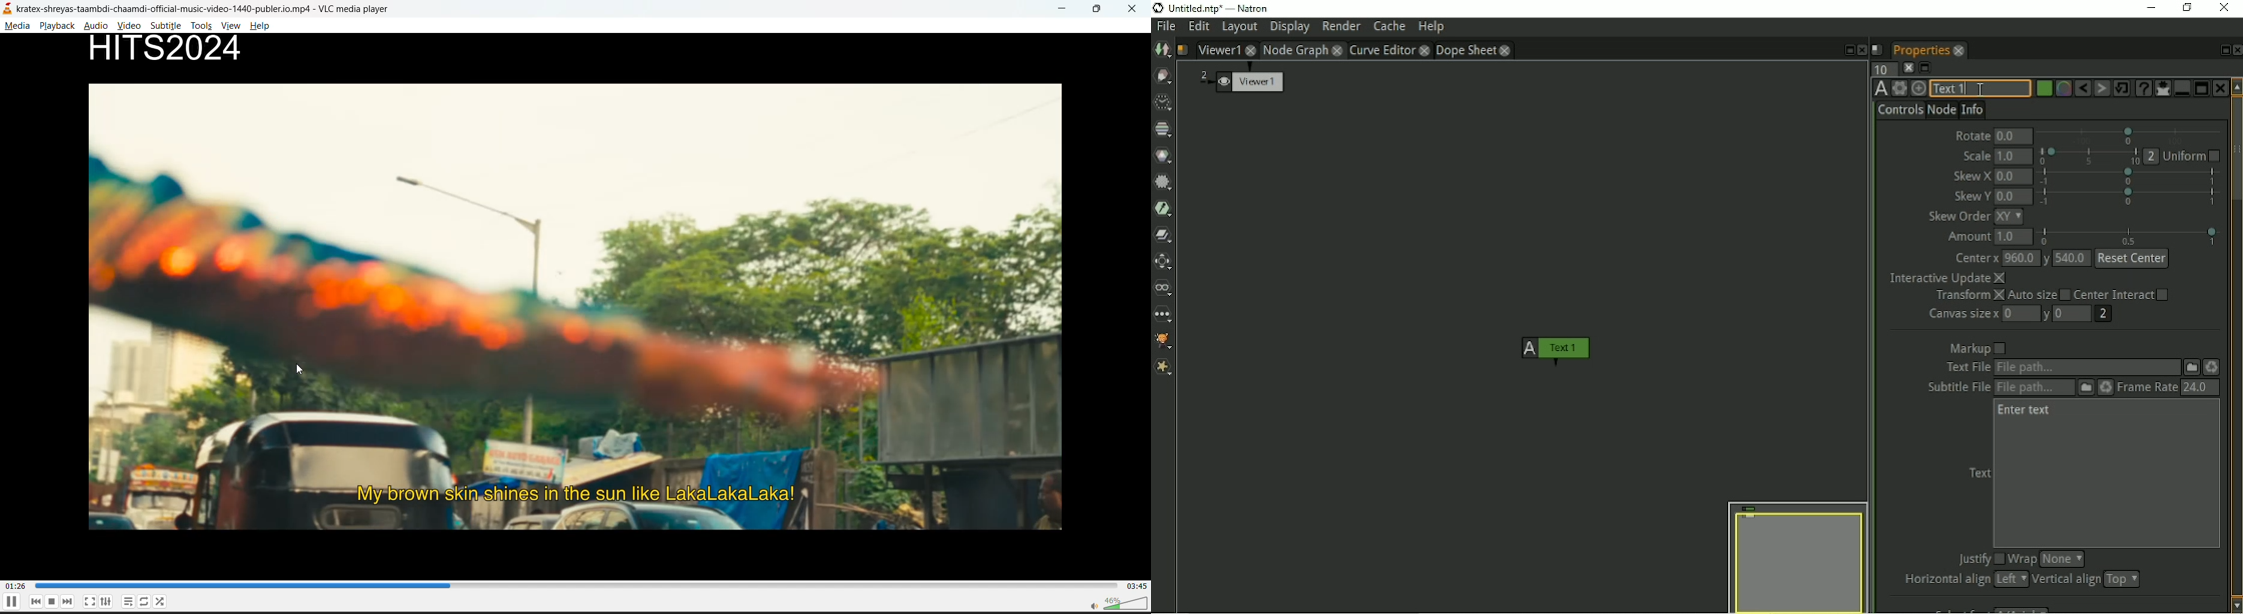 The width and height of the screenshot is (2268, 616). I want to click on minimize, so click(1064, 8).